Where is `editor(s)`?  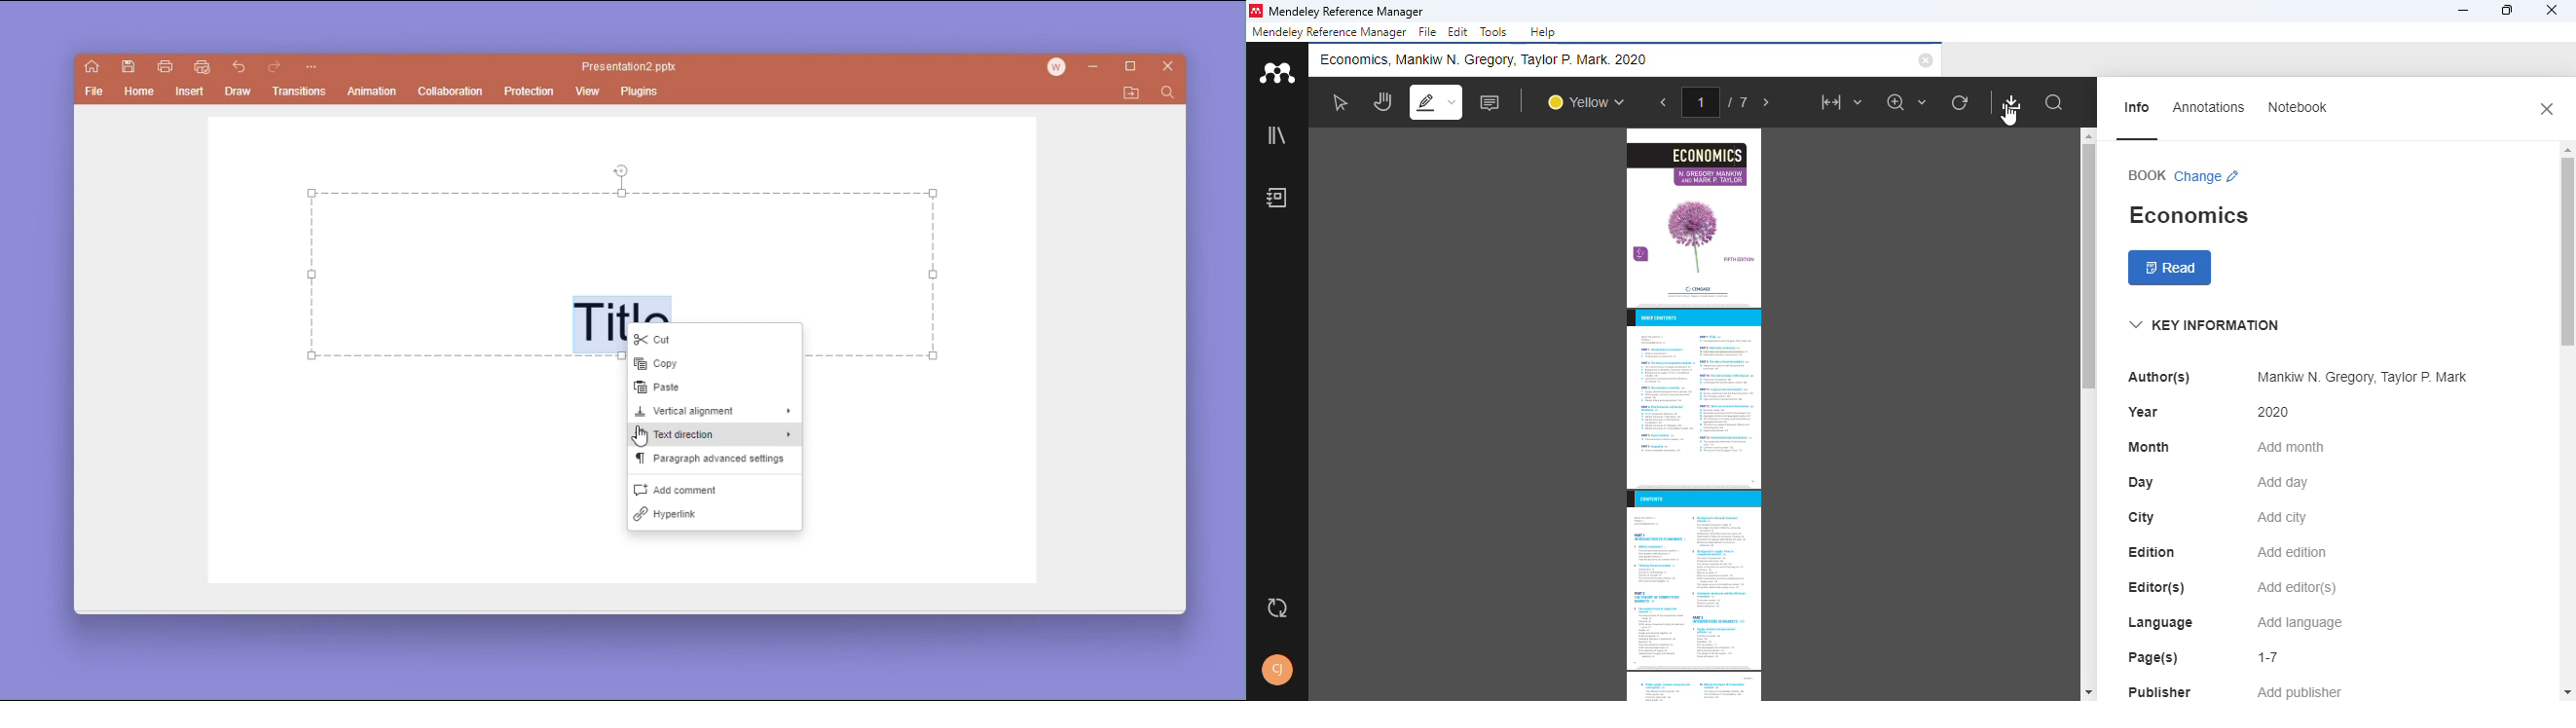
editor(s) is located at coordinates (2157, 587).